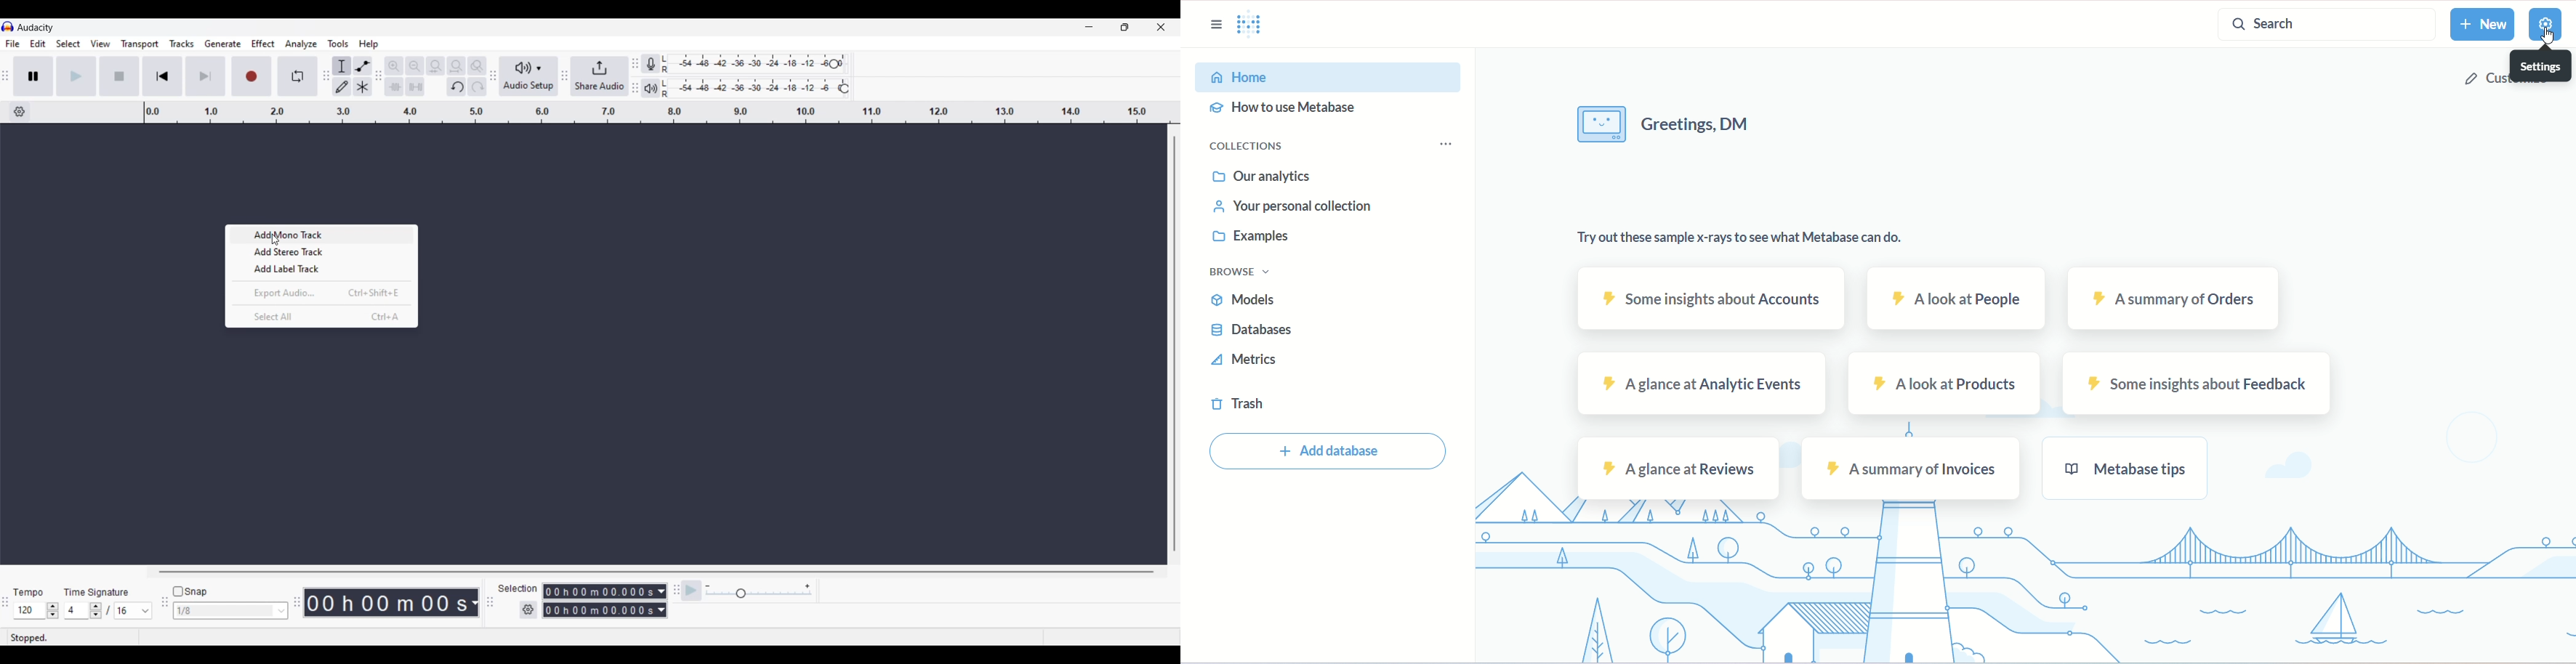  What do you see at coordinates (394, 86) in the screenshot?
I see `Trim audio outside selection` at bounding box center [394, 86].